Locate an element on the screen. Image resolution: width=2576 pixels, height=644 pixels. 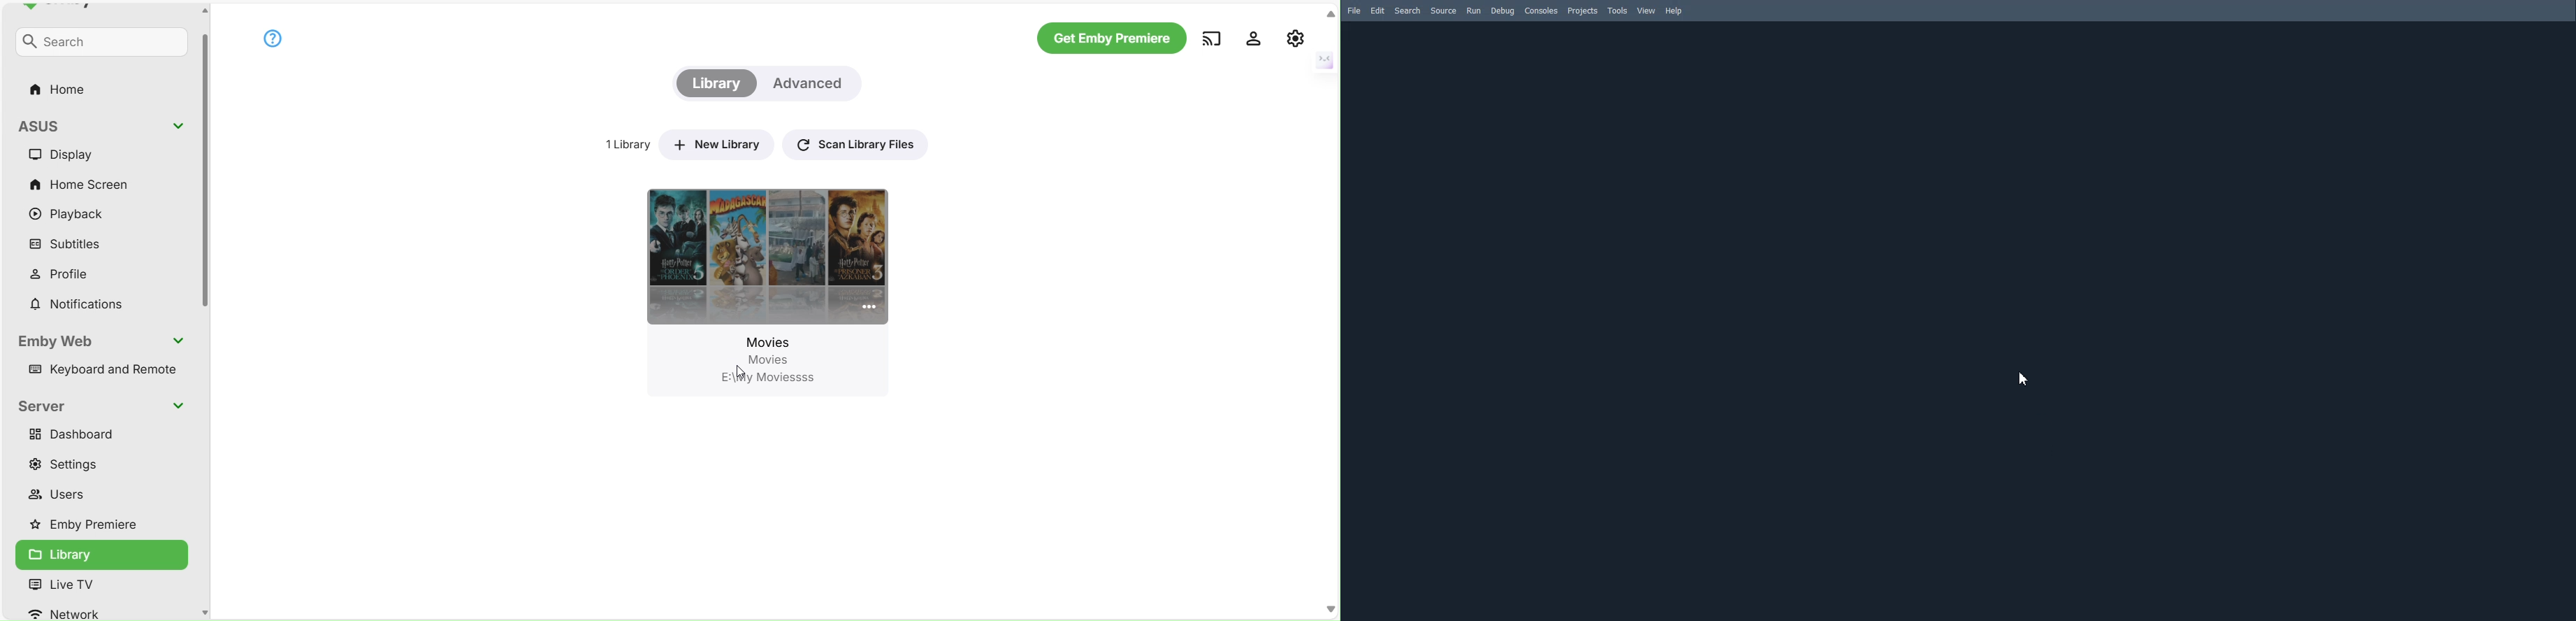
Debug is located at coordinates (1503, 11).